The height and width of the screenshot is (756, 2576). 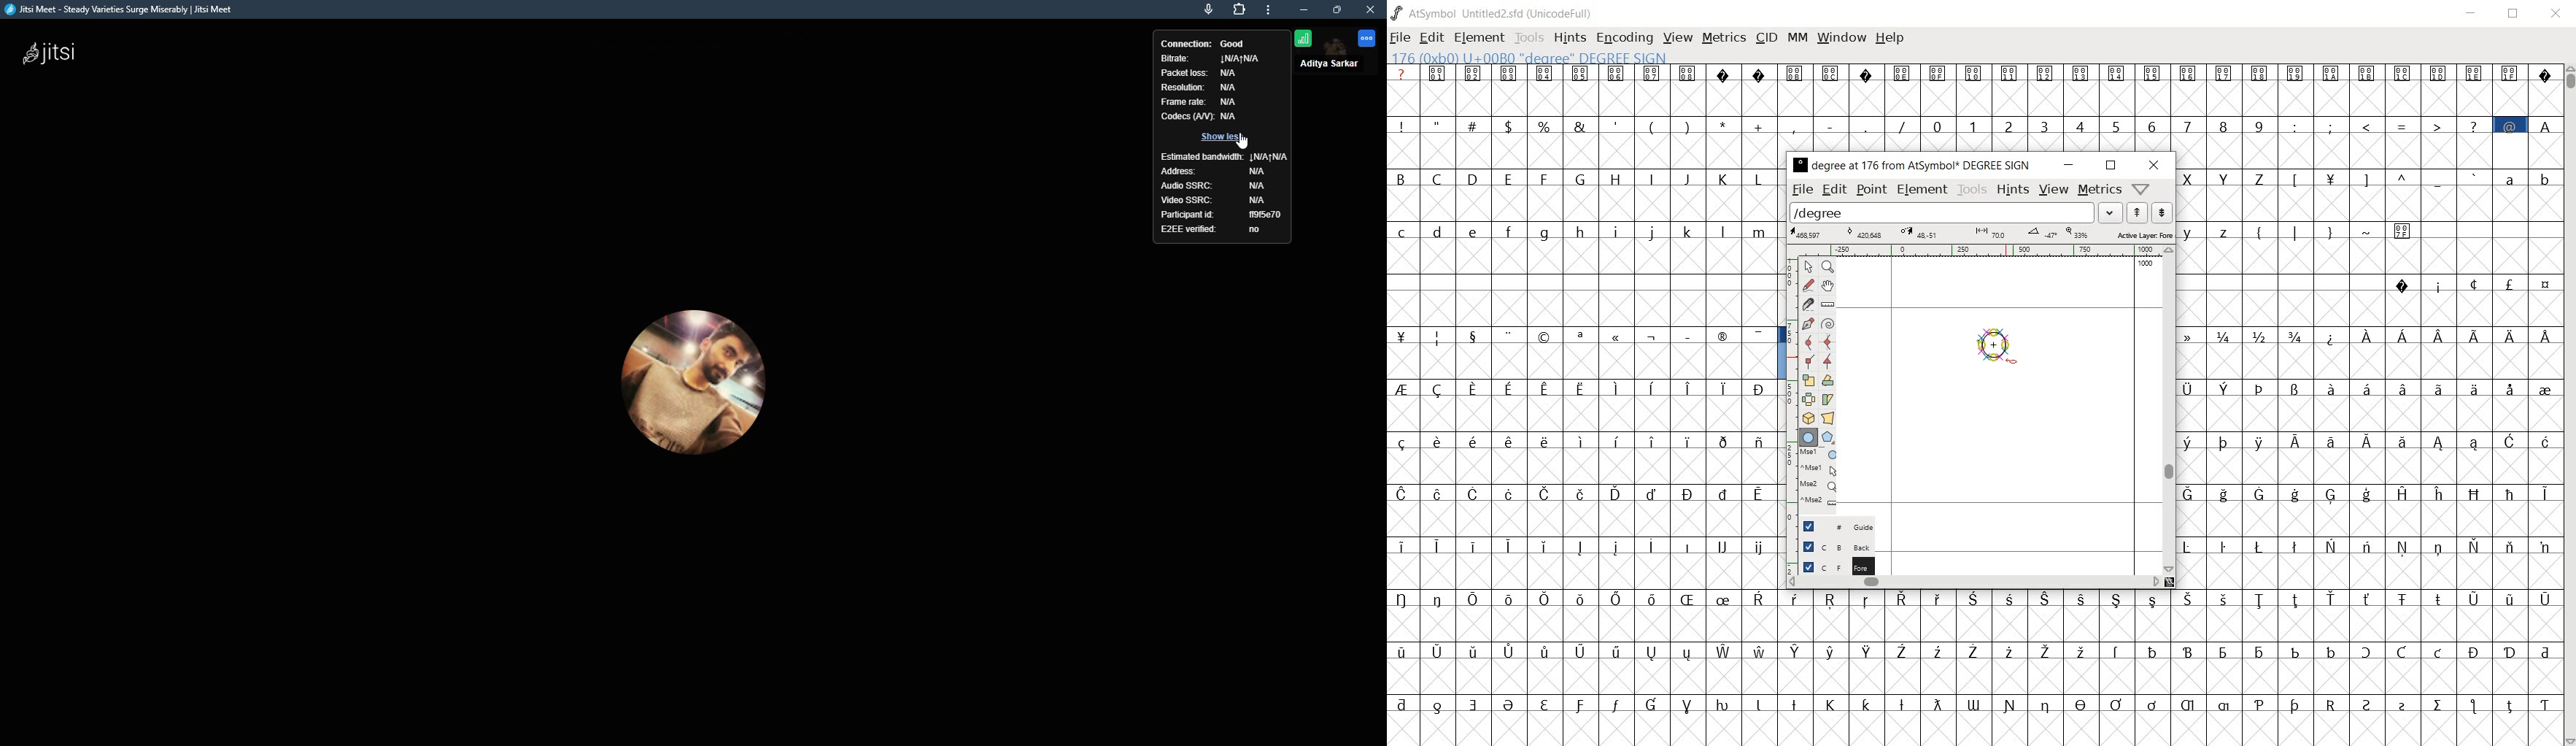 I want to click on small letters a b, so click(x=2528, y=178).